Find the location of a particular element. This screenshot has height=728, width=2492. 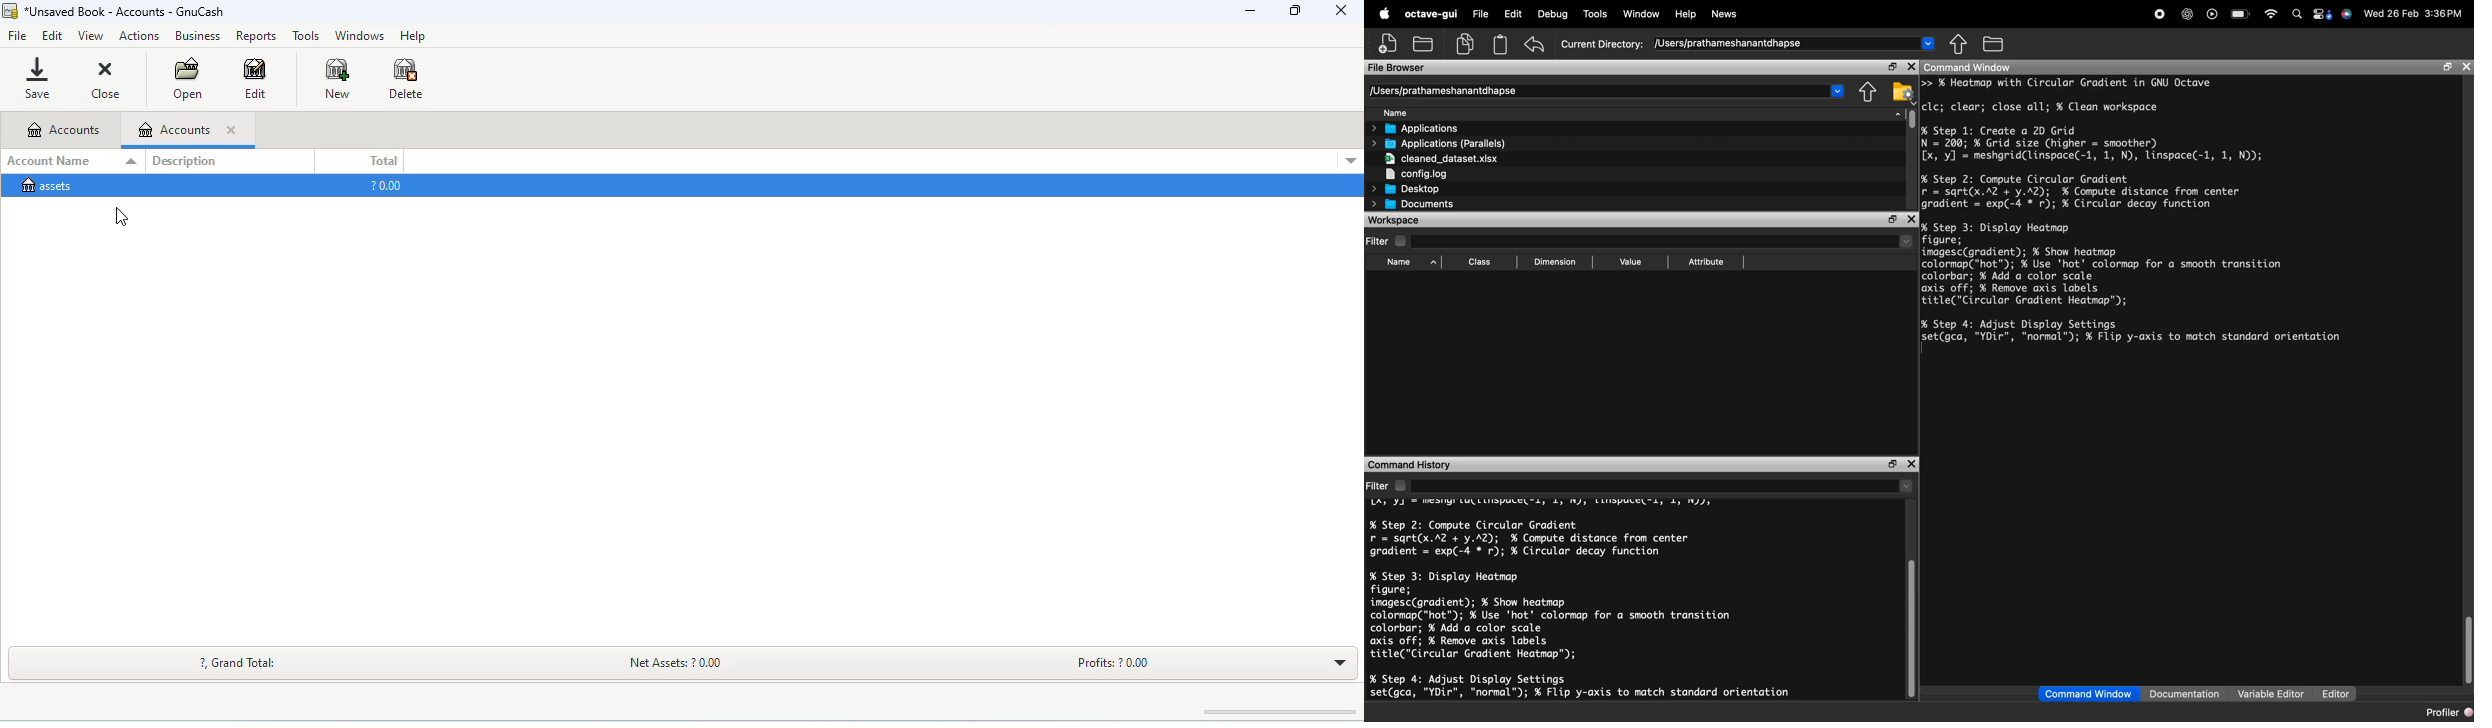

windows is located at coordinates (361, 36).